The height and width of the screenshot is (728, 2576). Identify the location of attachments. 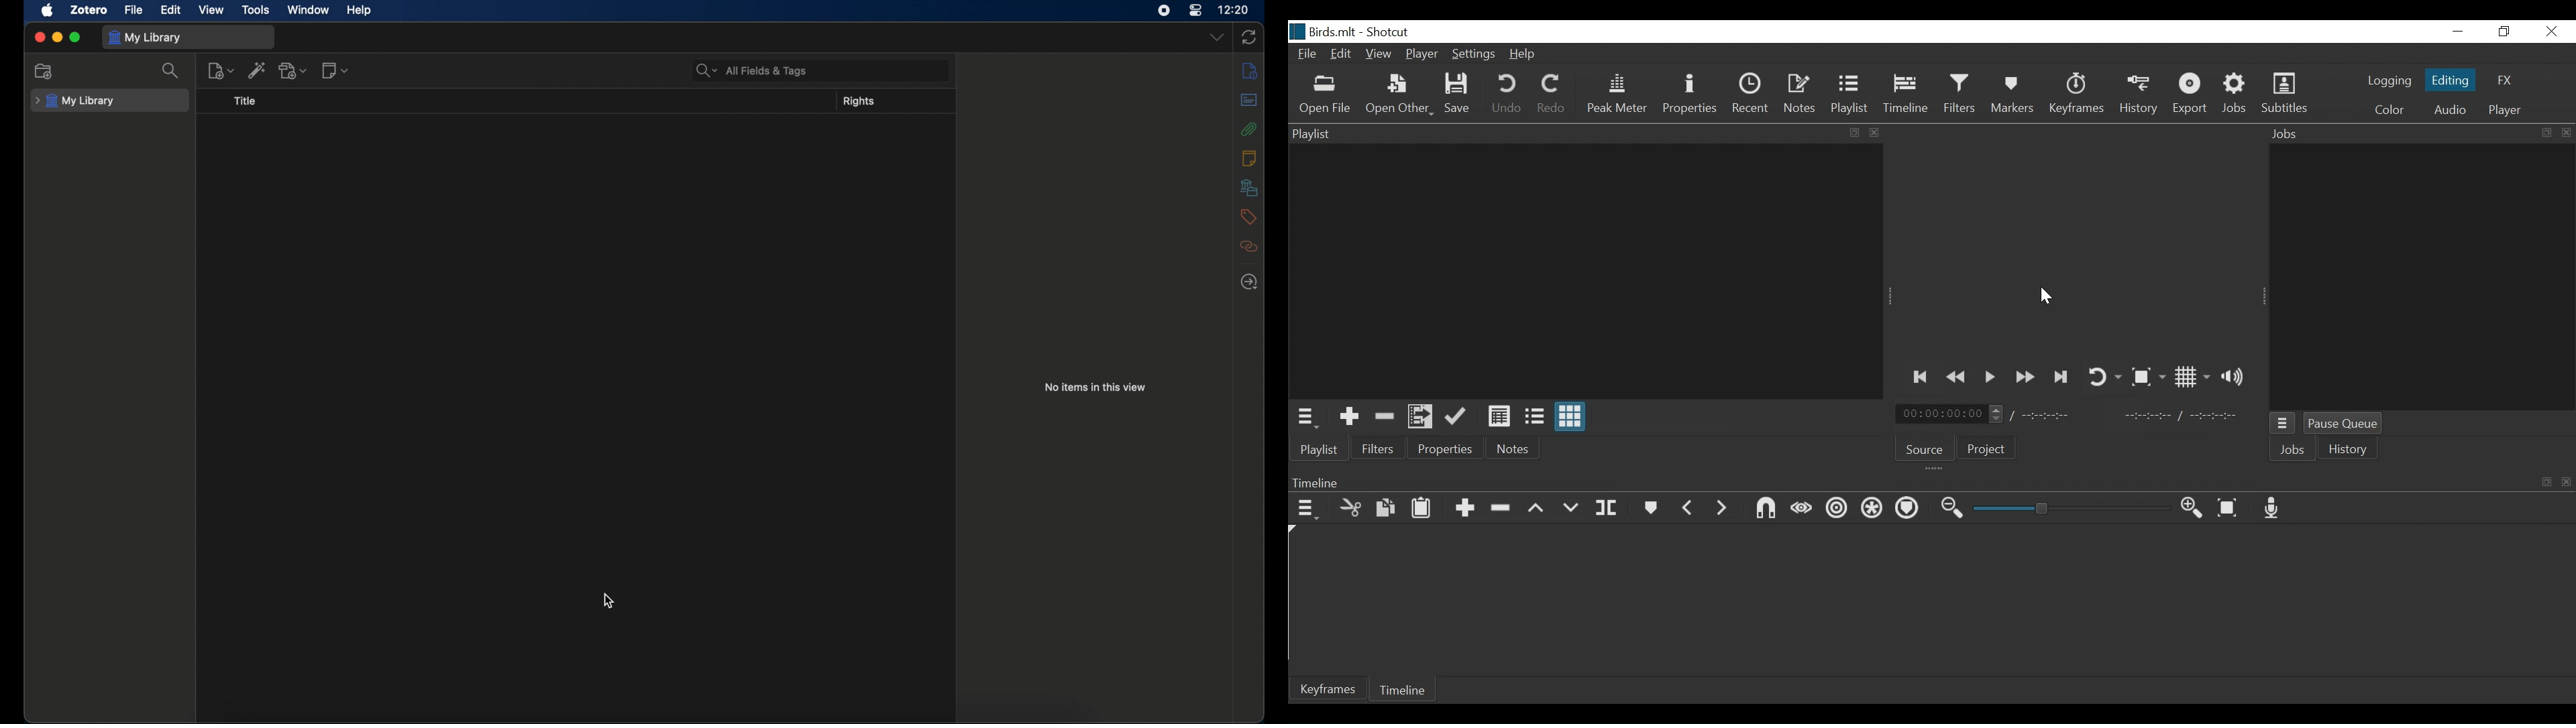
(1248, 129).